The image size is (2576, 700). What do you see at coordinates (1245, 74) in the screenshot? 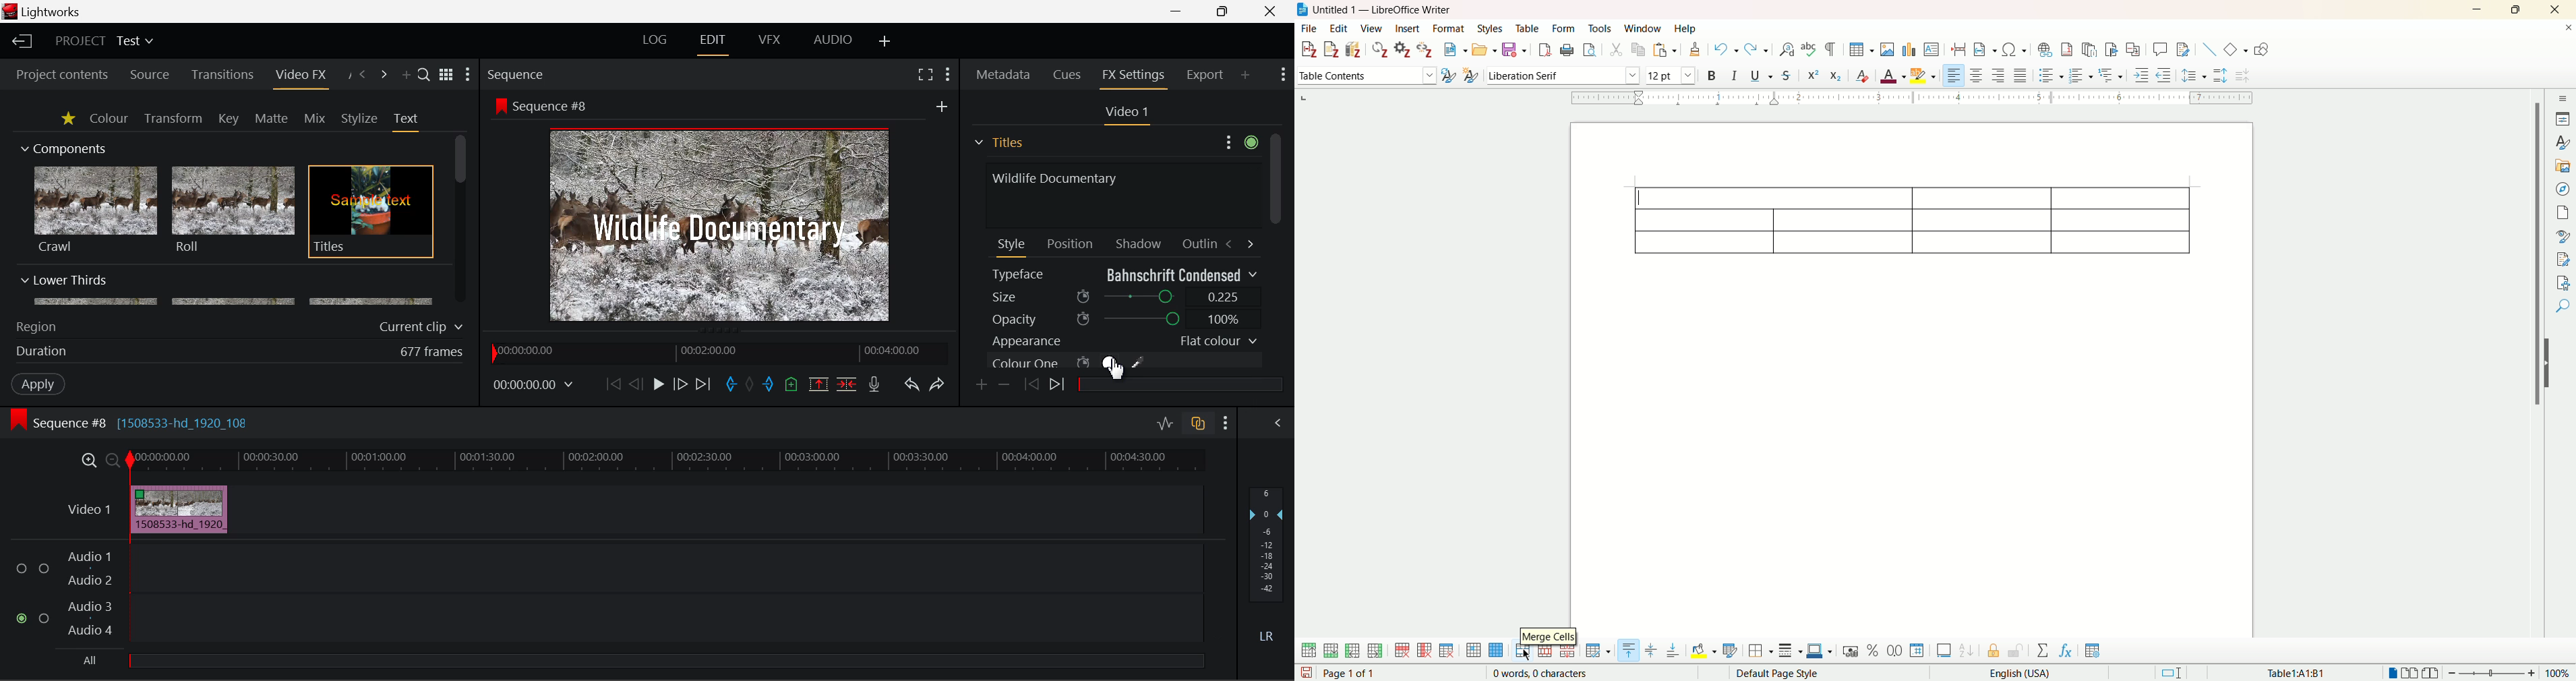
I see `Add Panel` at bounding box center [1245, 74].